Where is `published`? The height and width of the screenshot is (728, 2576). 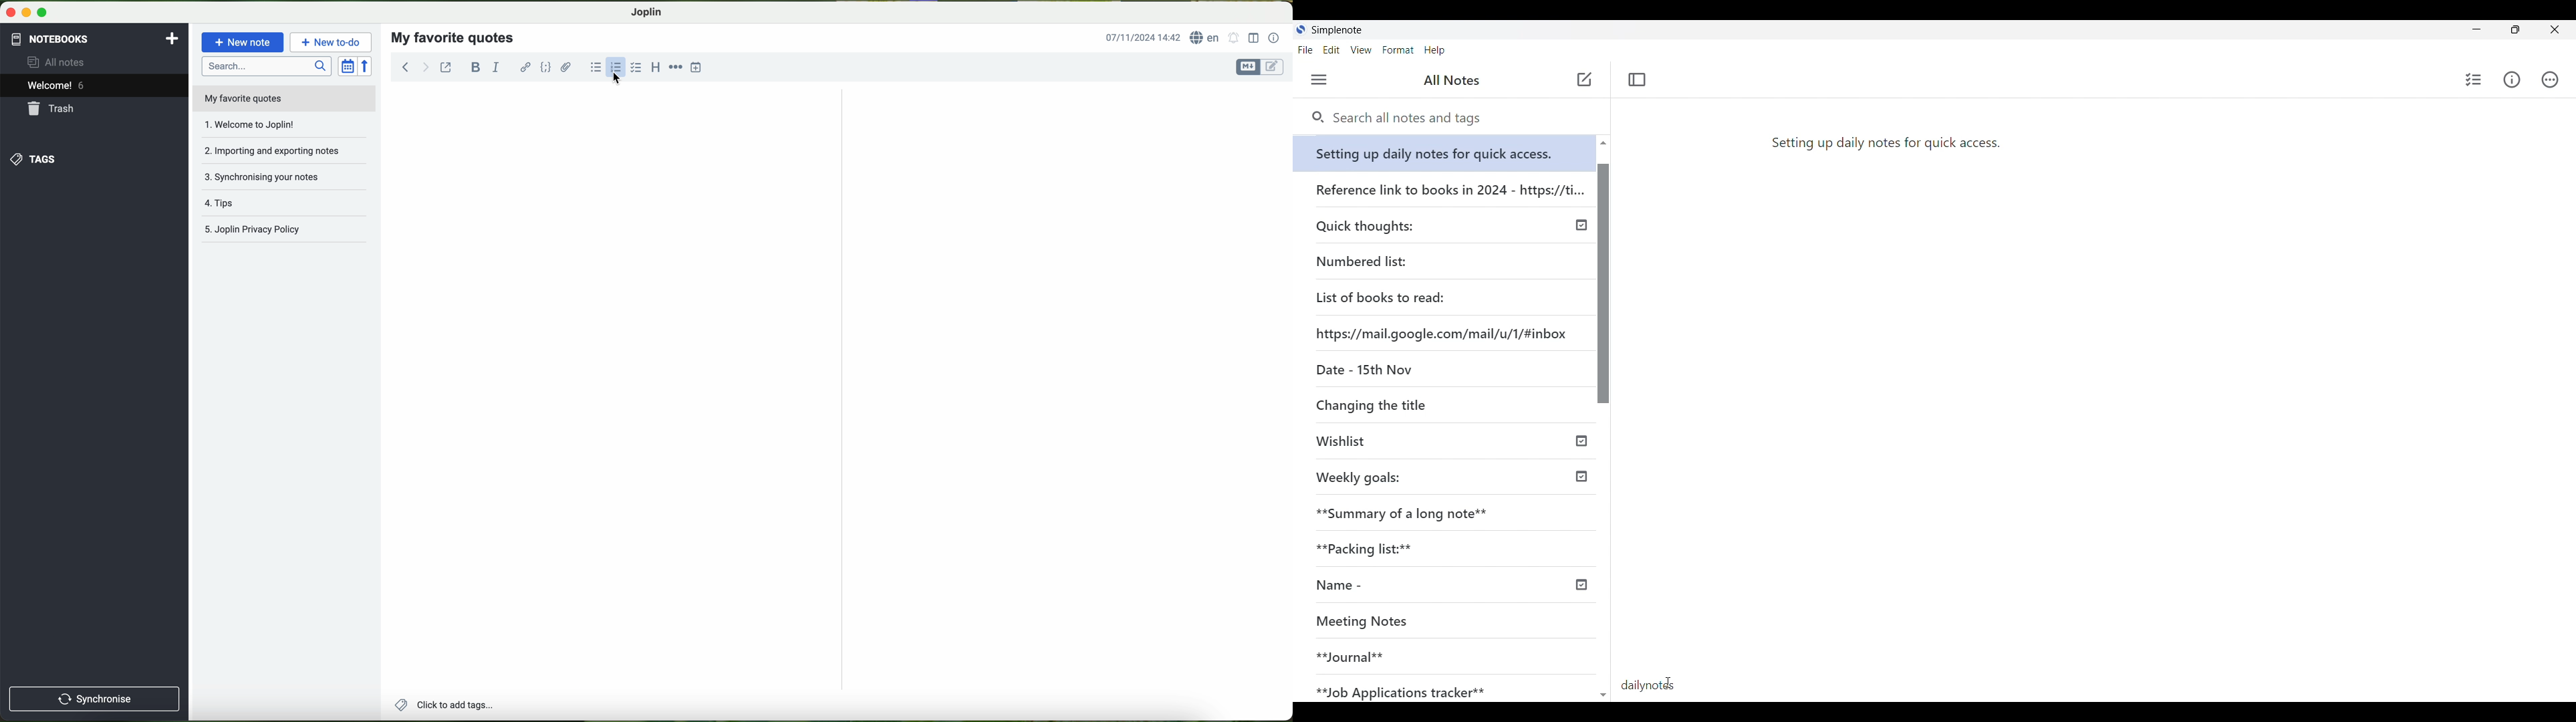
published is located at coordinates (1581, 477).